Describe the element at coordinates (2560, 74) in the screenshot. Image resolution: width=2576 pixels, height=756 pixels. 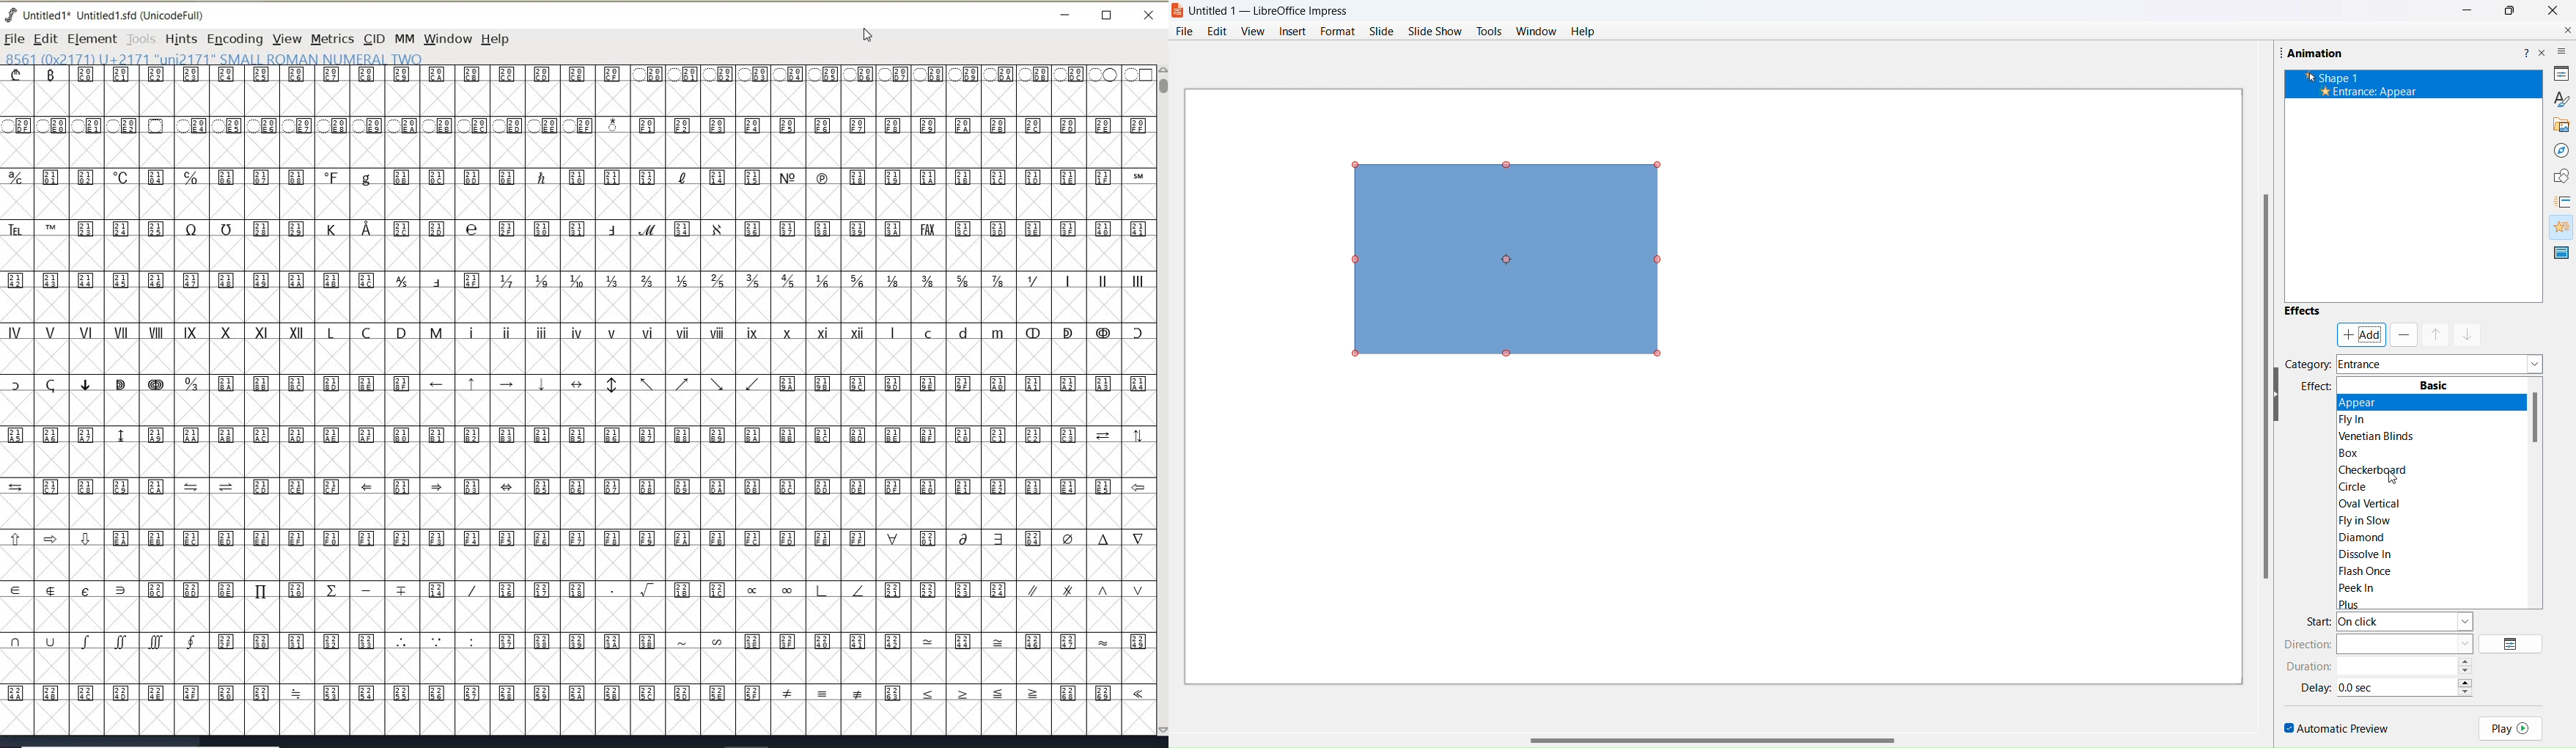
I see `properties` at that location.